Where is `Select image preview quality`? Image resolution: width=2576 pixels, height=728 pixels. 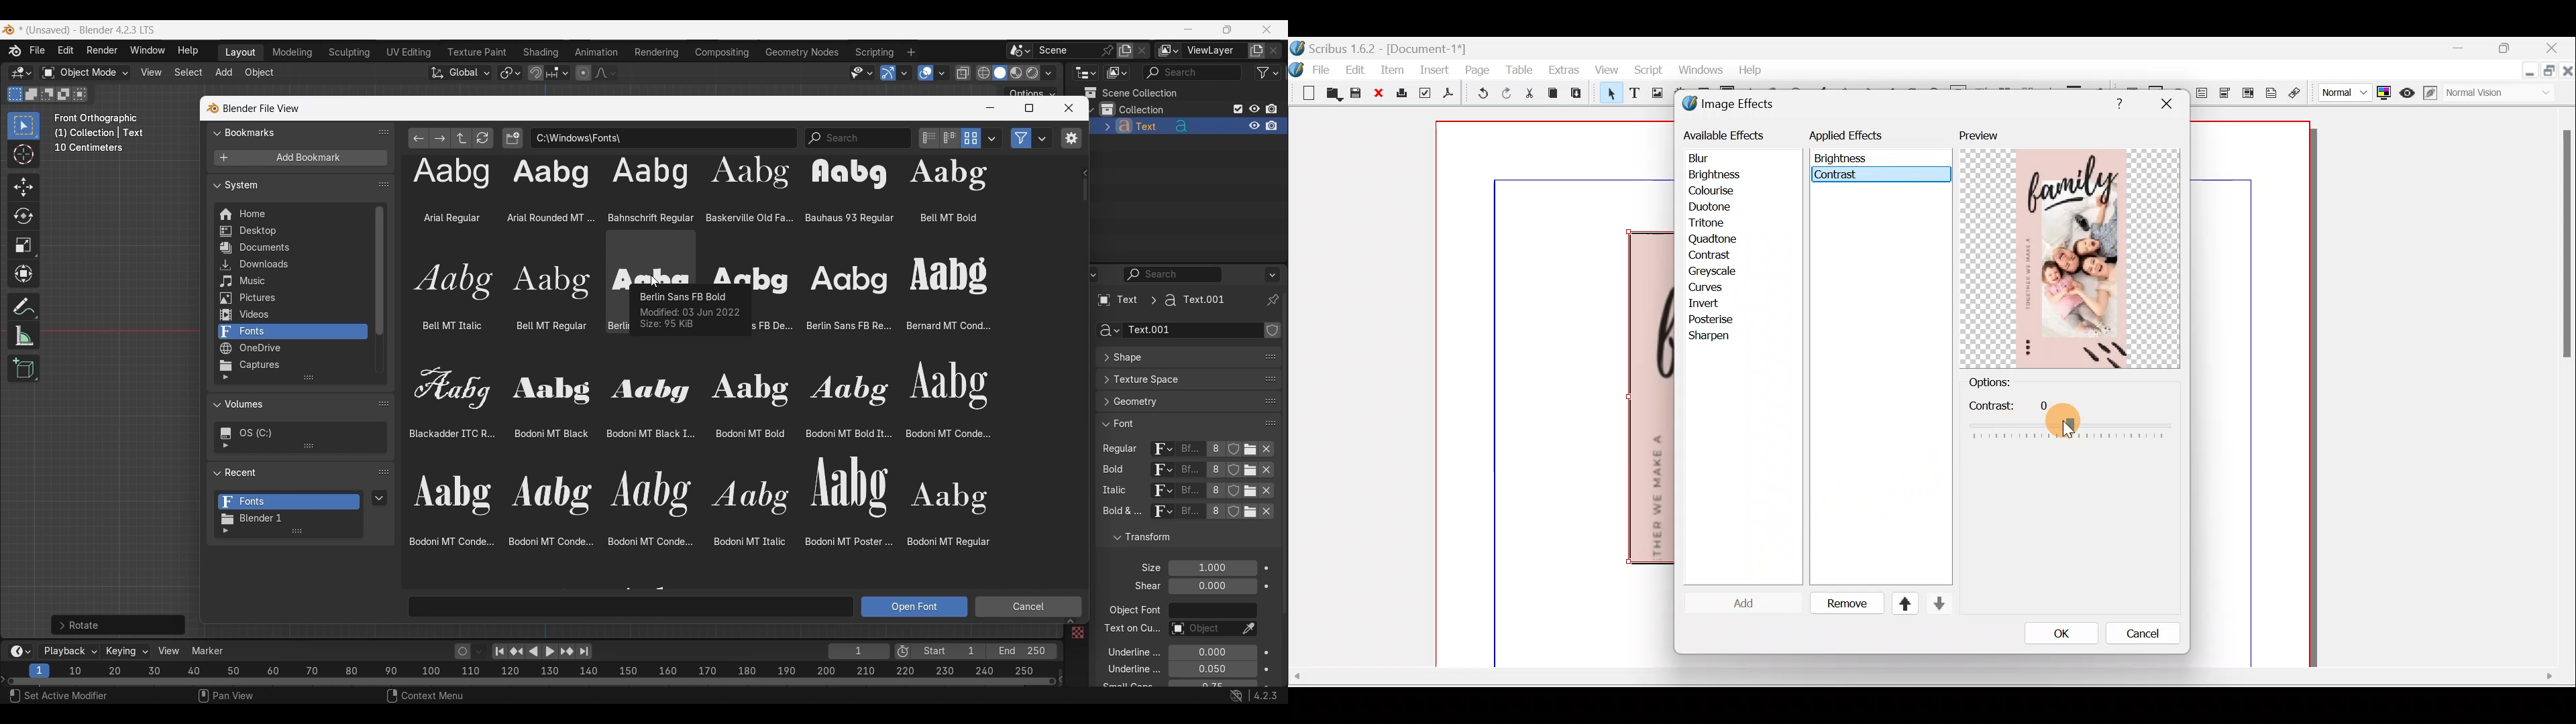 Select image preview quality is located at coordinates (2341, 90).